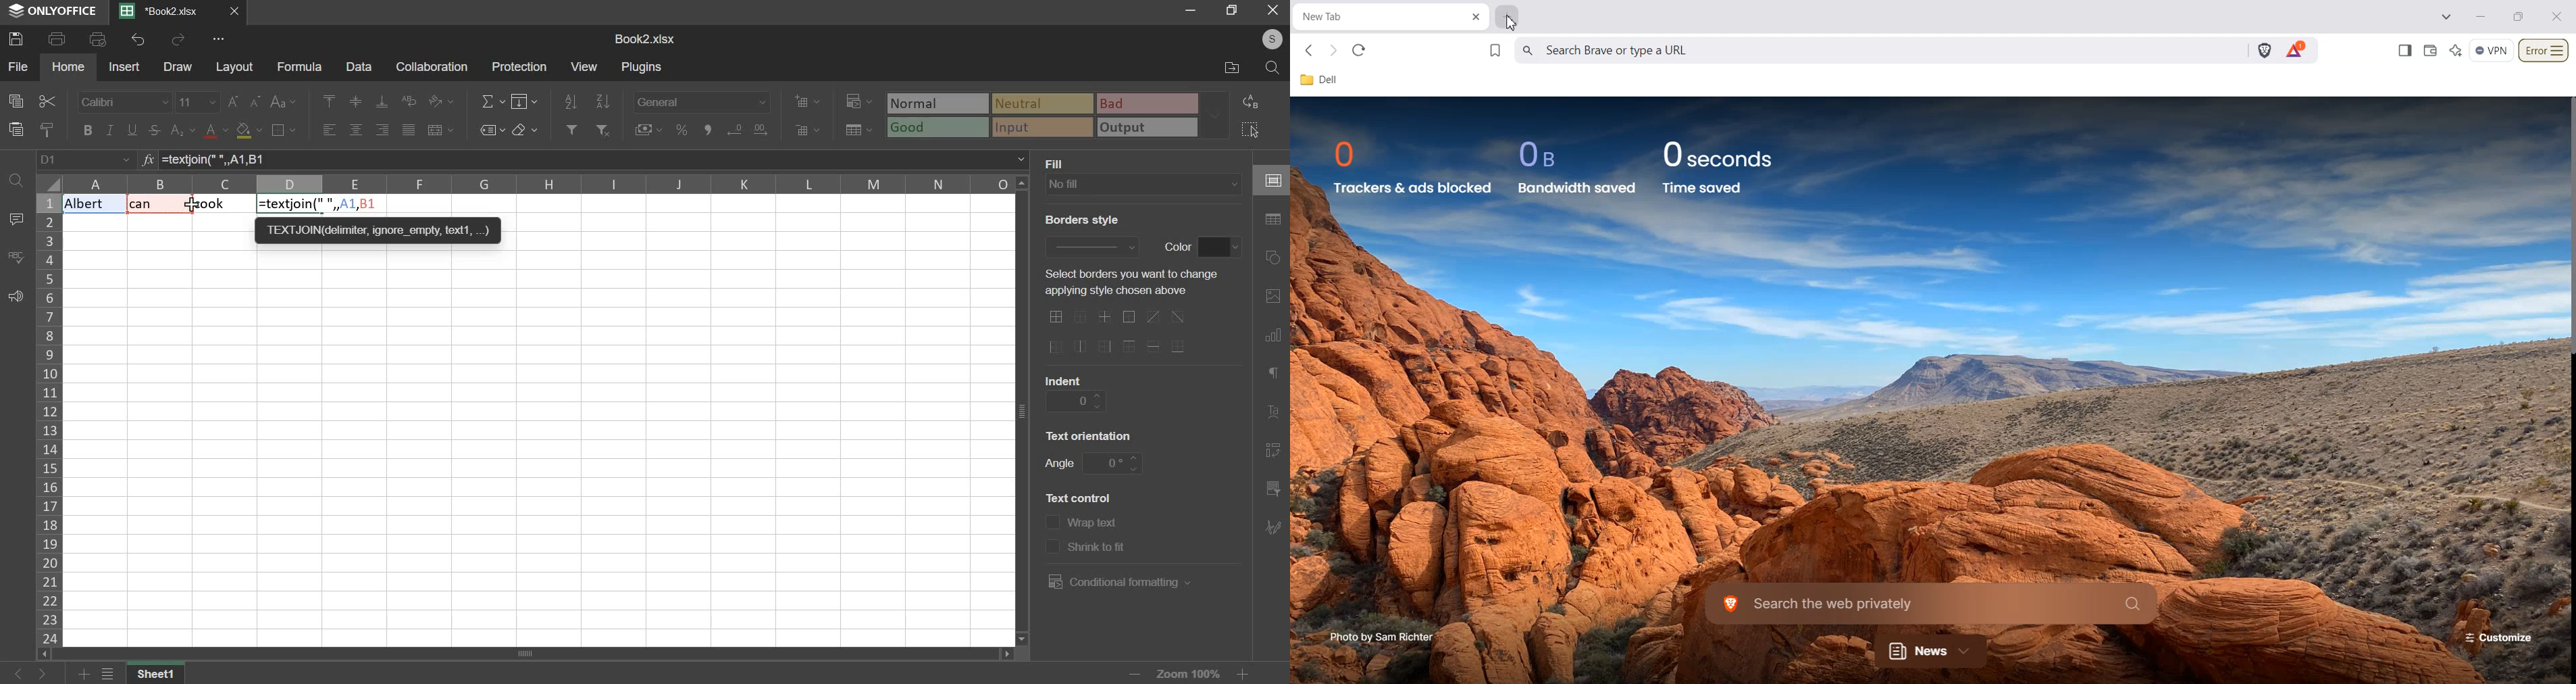 This screenshot has height=700, width=2576. I want to click on print, so click(57, 39).